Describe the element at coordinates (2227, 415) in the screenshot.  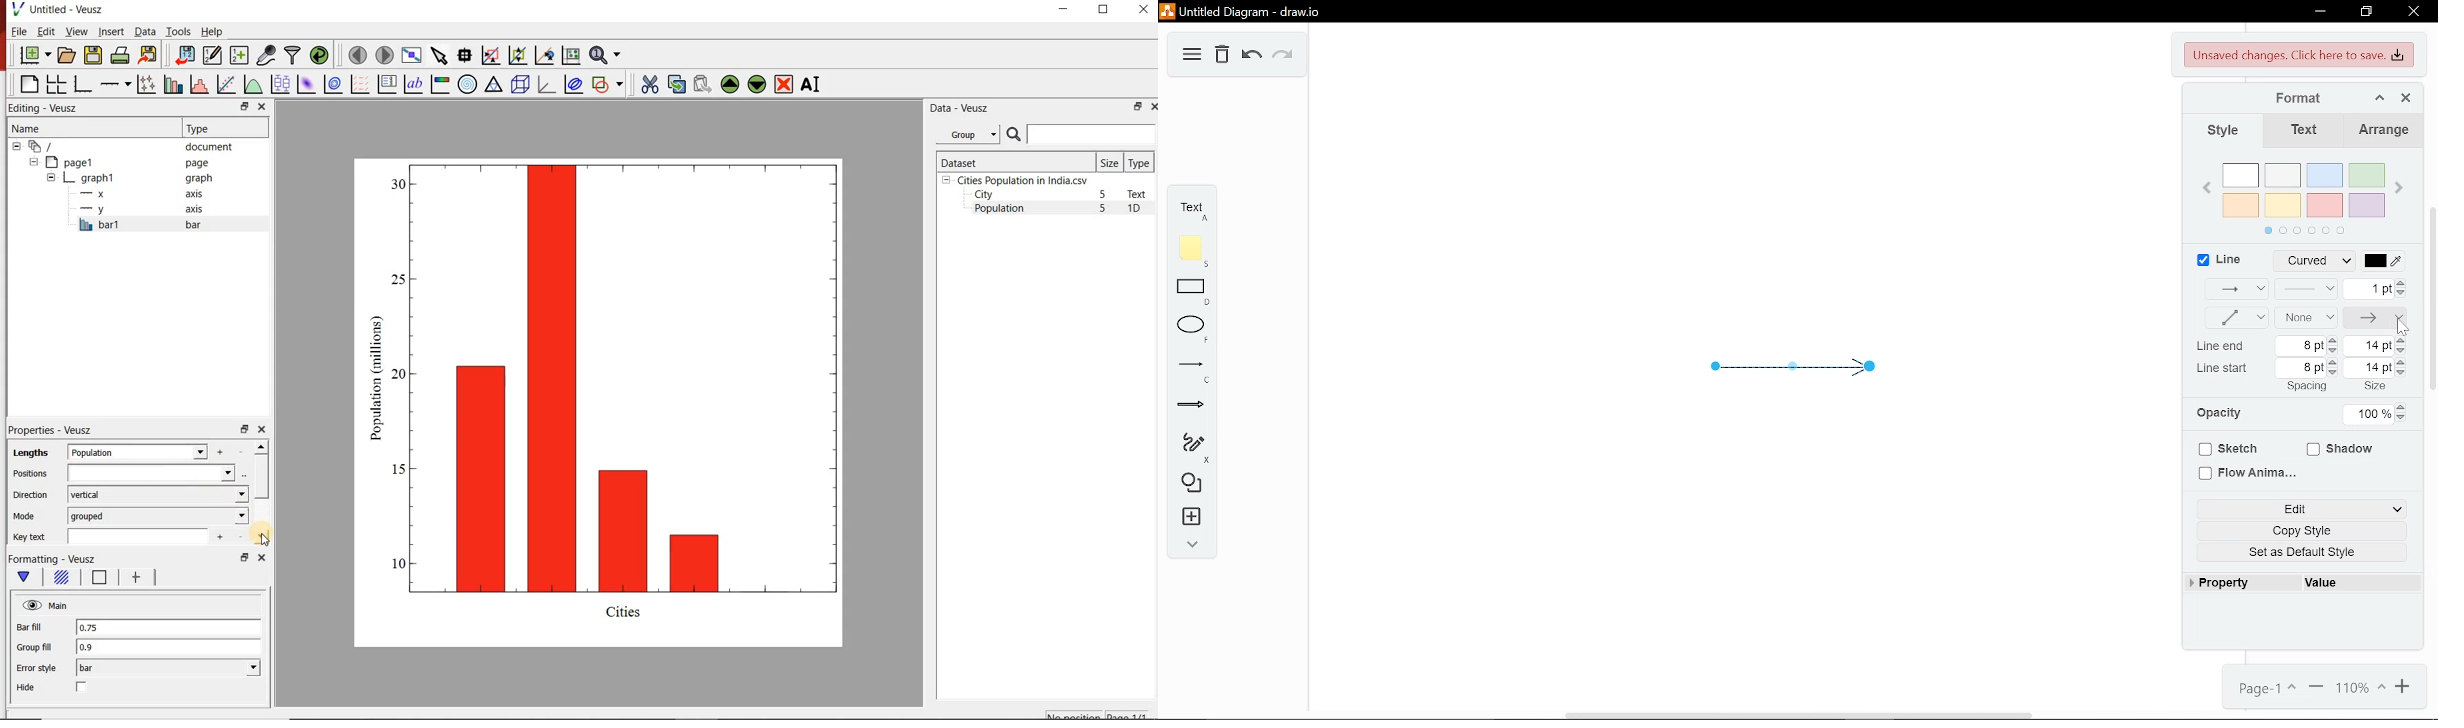
I see `Opacity` at that location.